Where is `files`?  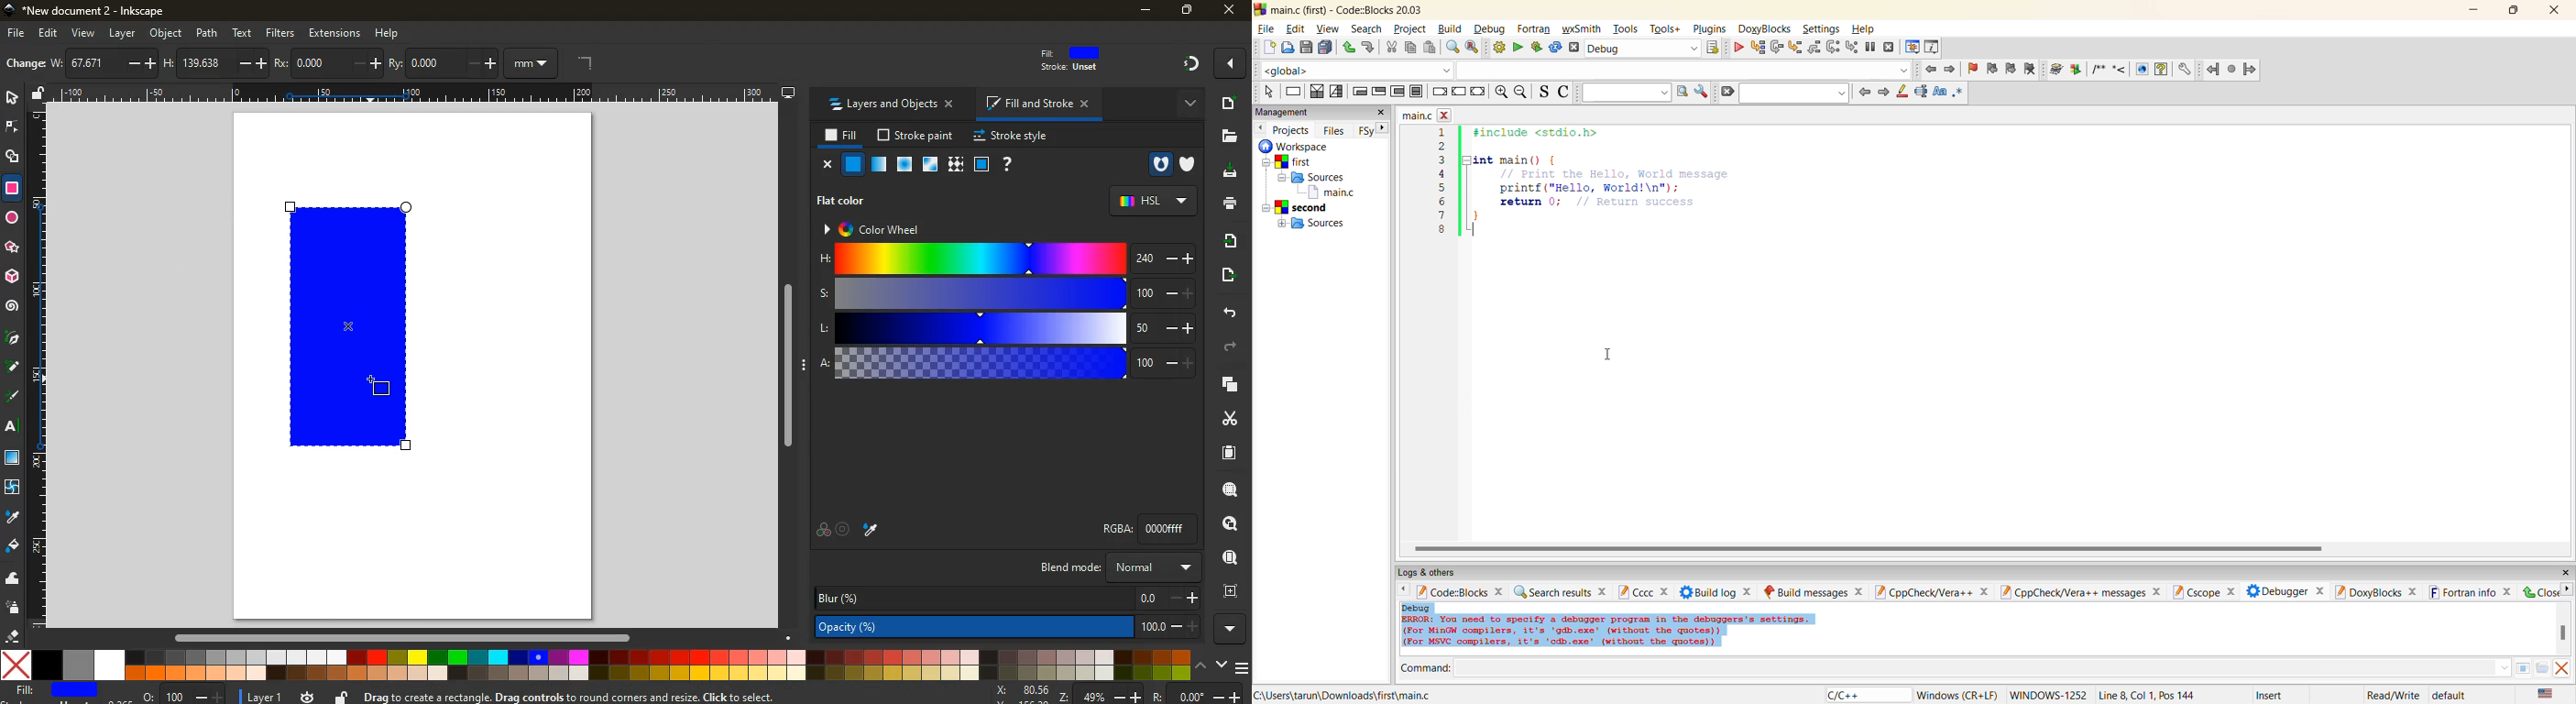 files is located at coordinates (1333, 129).